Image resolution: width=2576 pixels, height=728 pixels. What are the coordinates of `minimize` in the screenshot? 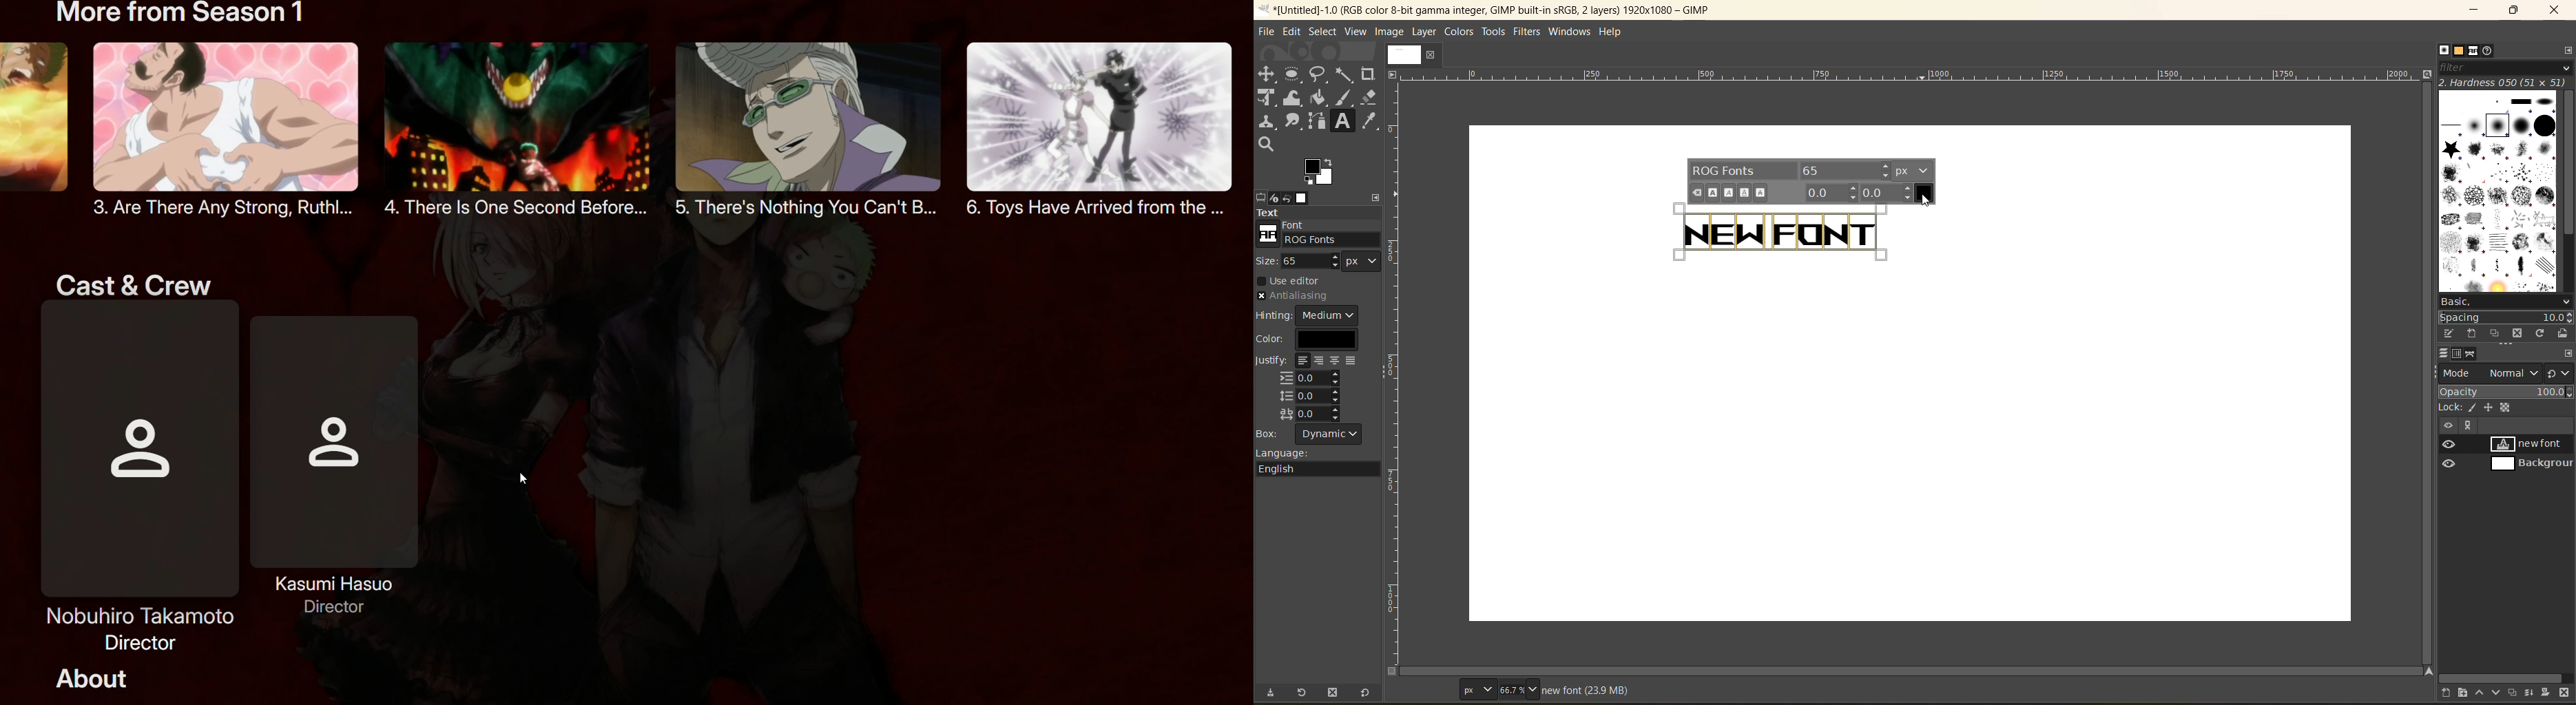 It's located at (2475, 10).